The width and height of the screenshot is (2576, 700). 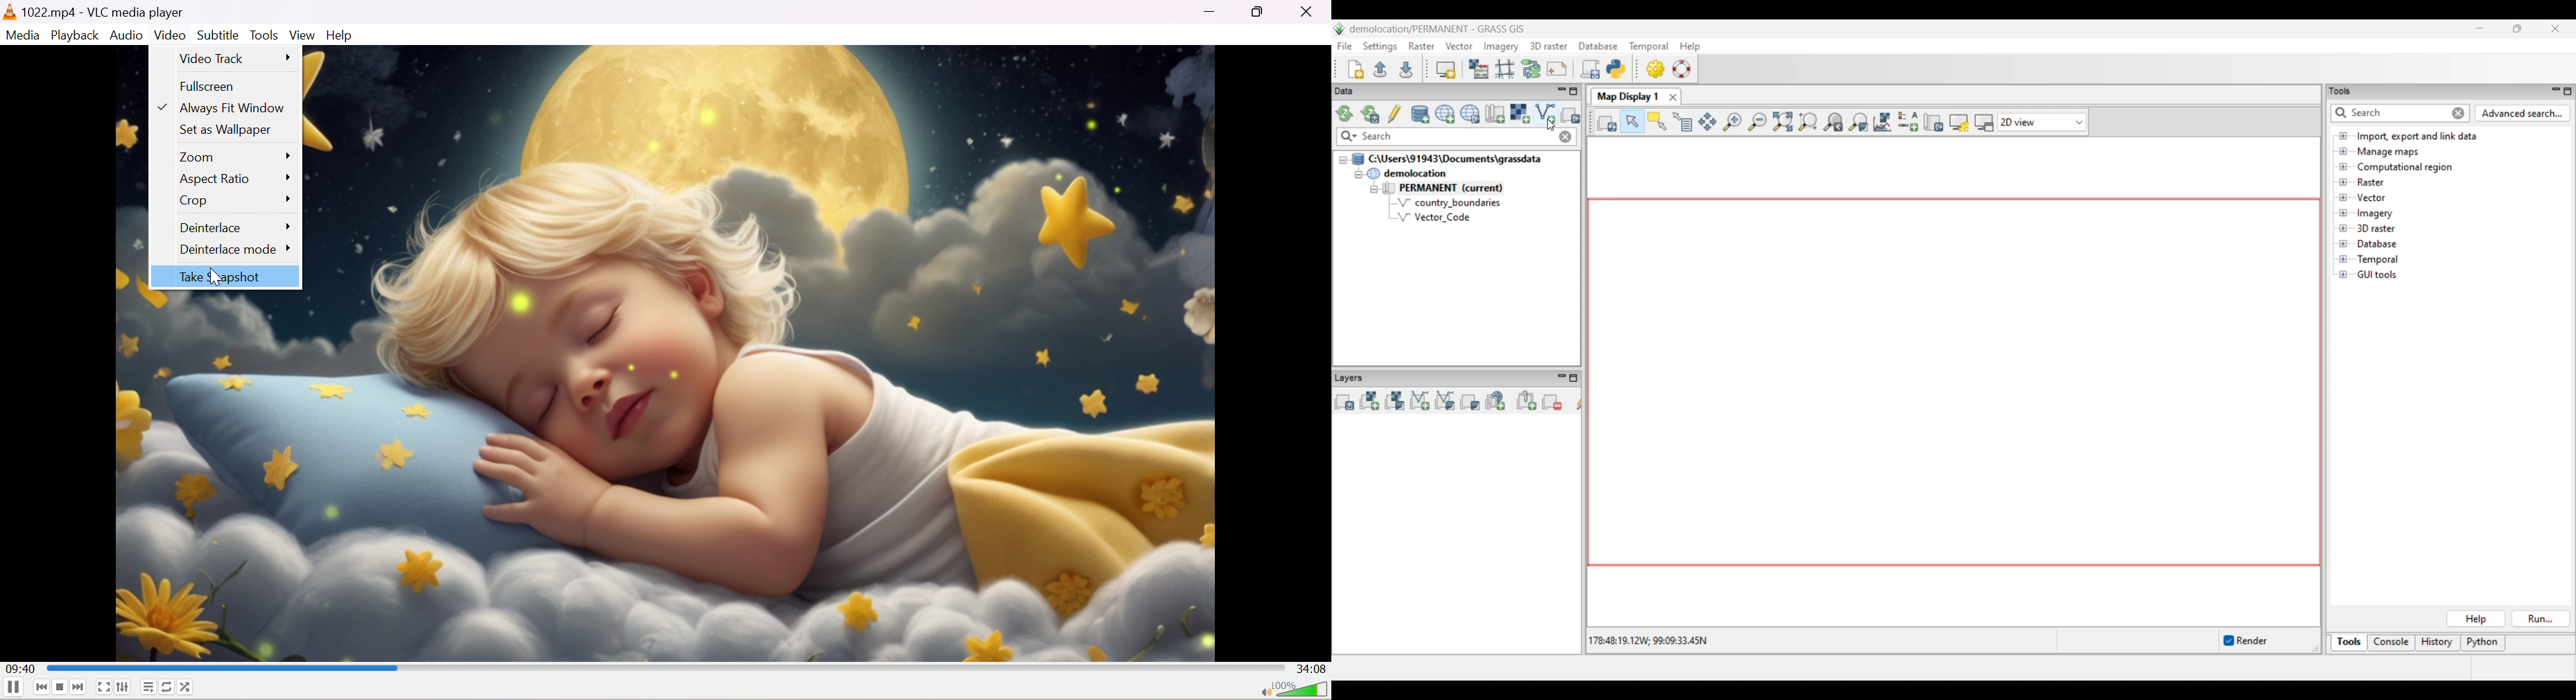 What do you see at coordinates (167, 686) in the screenshot?
I see `Click to toggle between loop all, loop one and no loop` at bounding box center [167, 686].